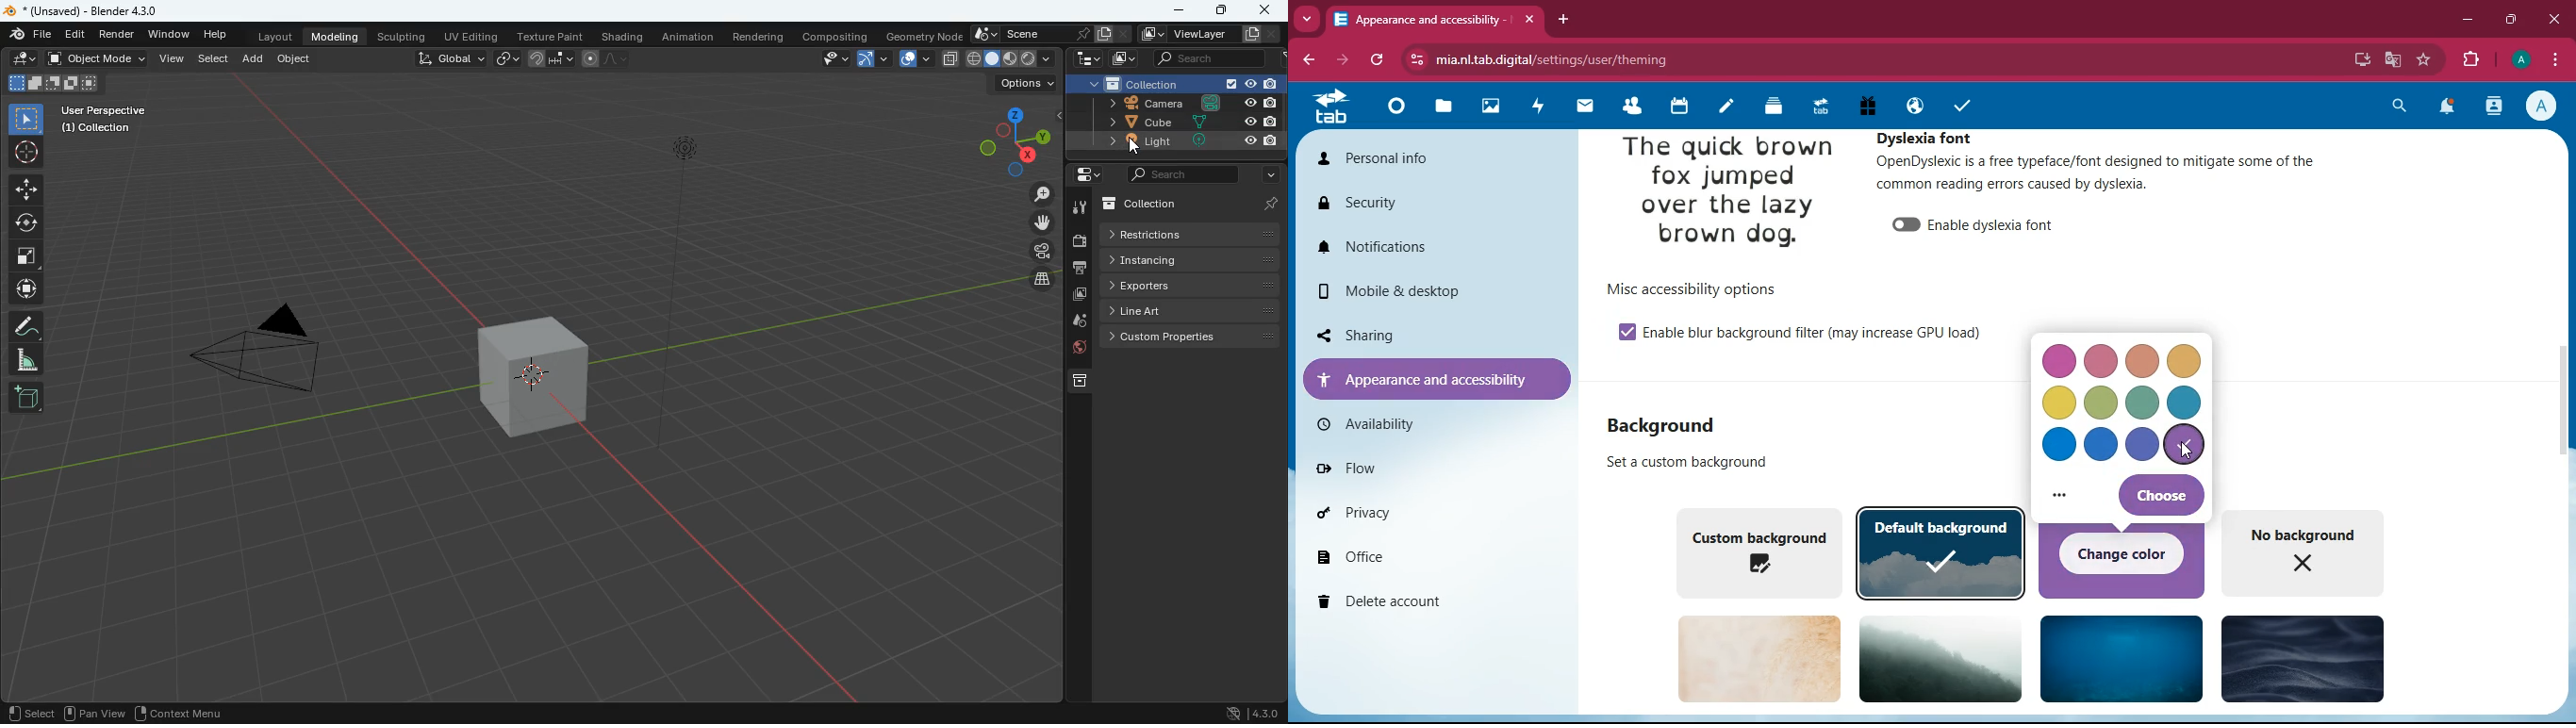  Describe the element at coordinates (509, 59) in the screenshot. I see `link` at that location.